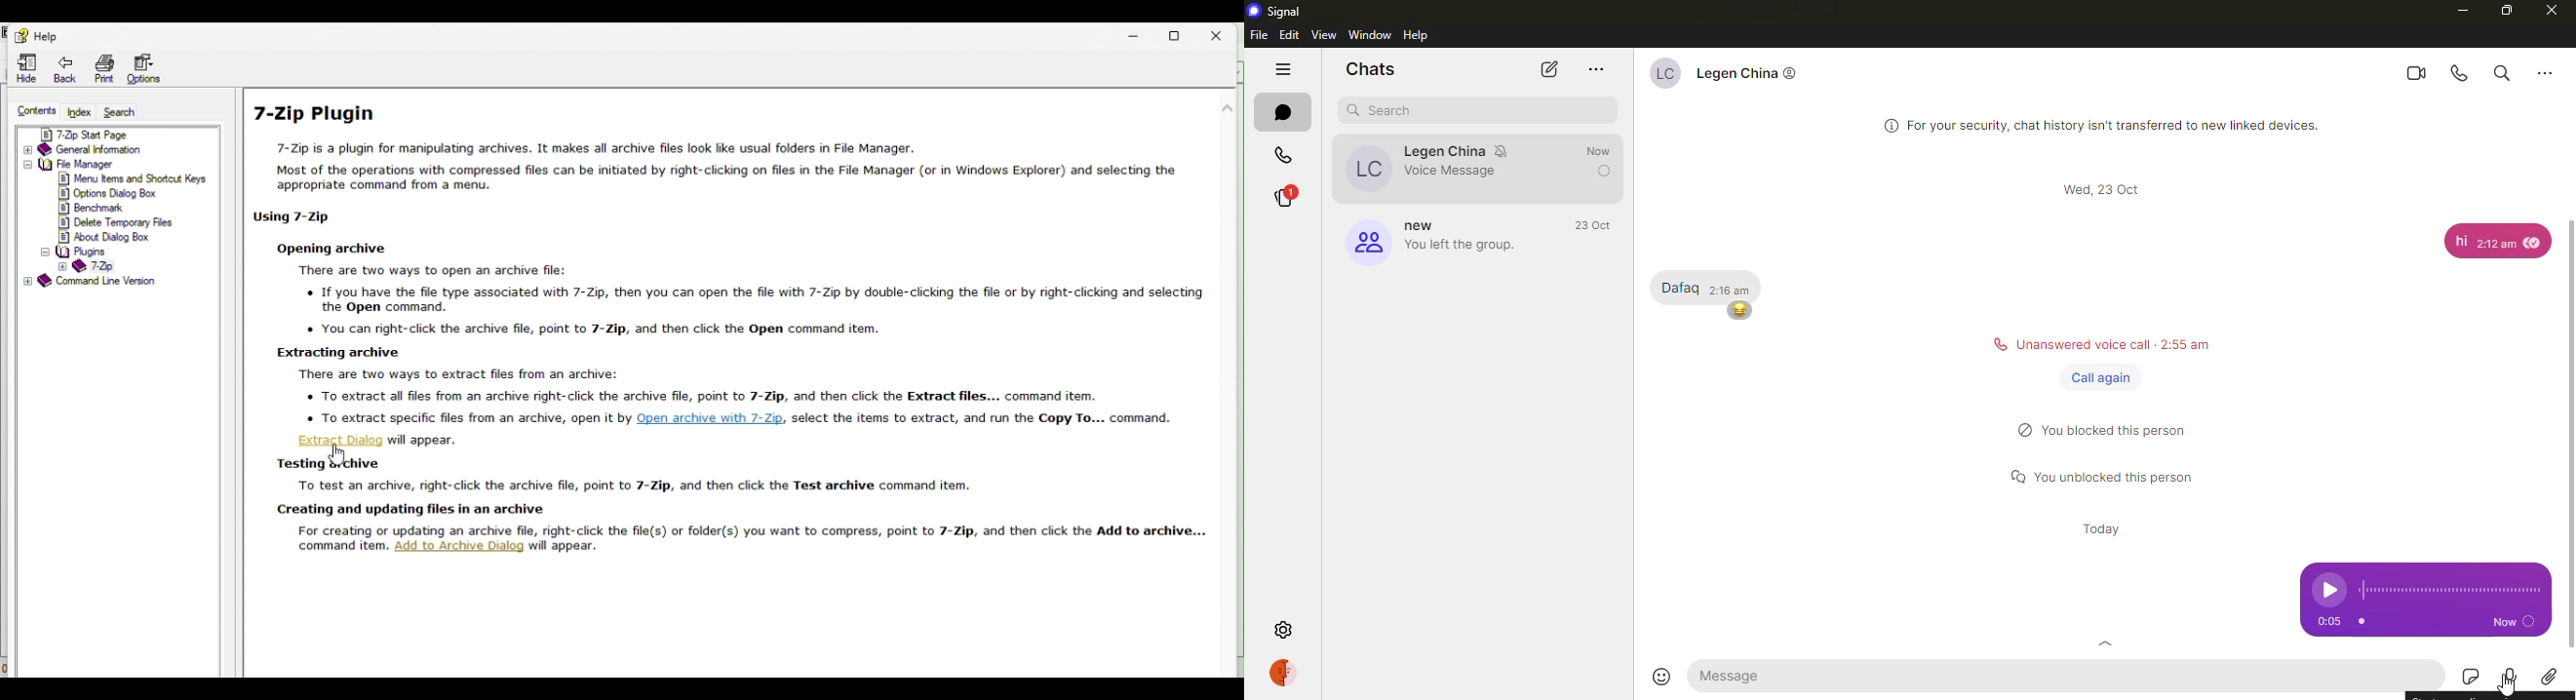  What do you see at coordinates (1594, 69) in the screenshot?
I see `more` at bounding box center [1594, 69].